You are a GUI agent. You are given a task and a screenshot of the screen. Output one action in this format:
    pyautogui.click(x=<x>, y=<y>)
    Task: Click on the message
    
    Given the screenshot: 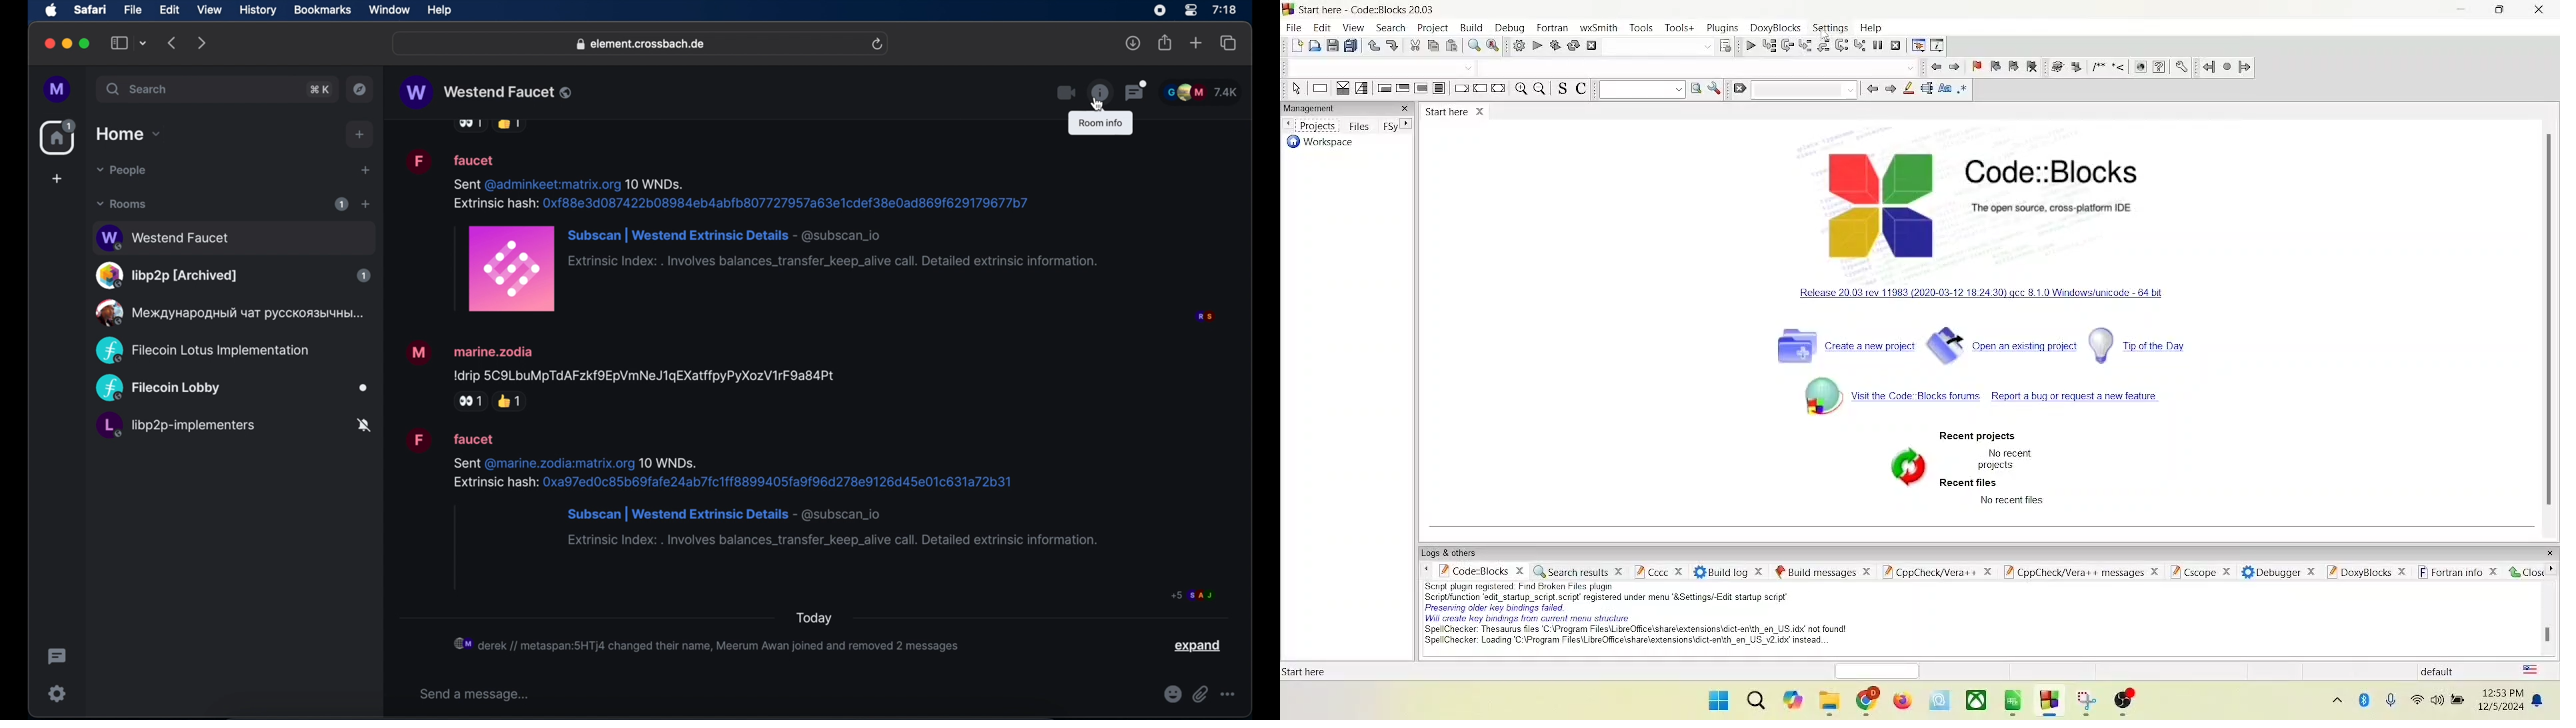 What is the action you would take?
    pyautogui.click(x=750, y=231)
    